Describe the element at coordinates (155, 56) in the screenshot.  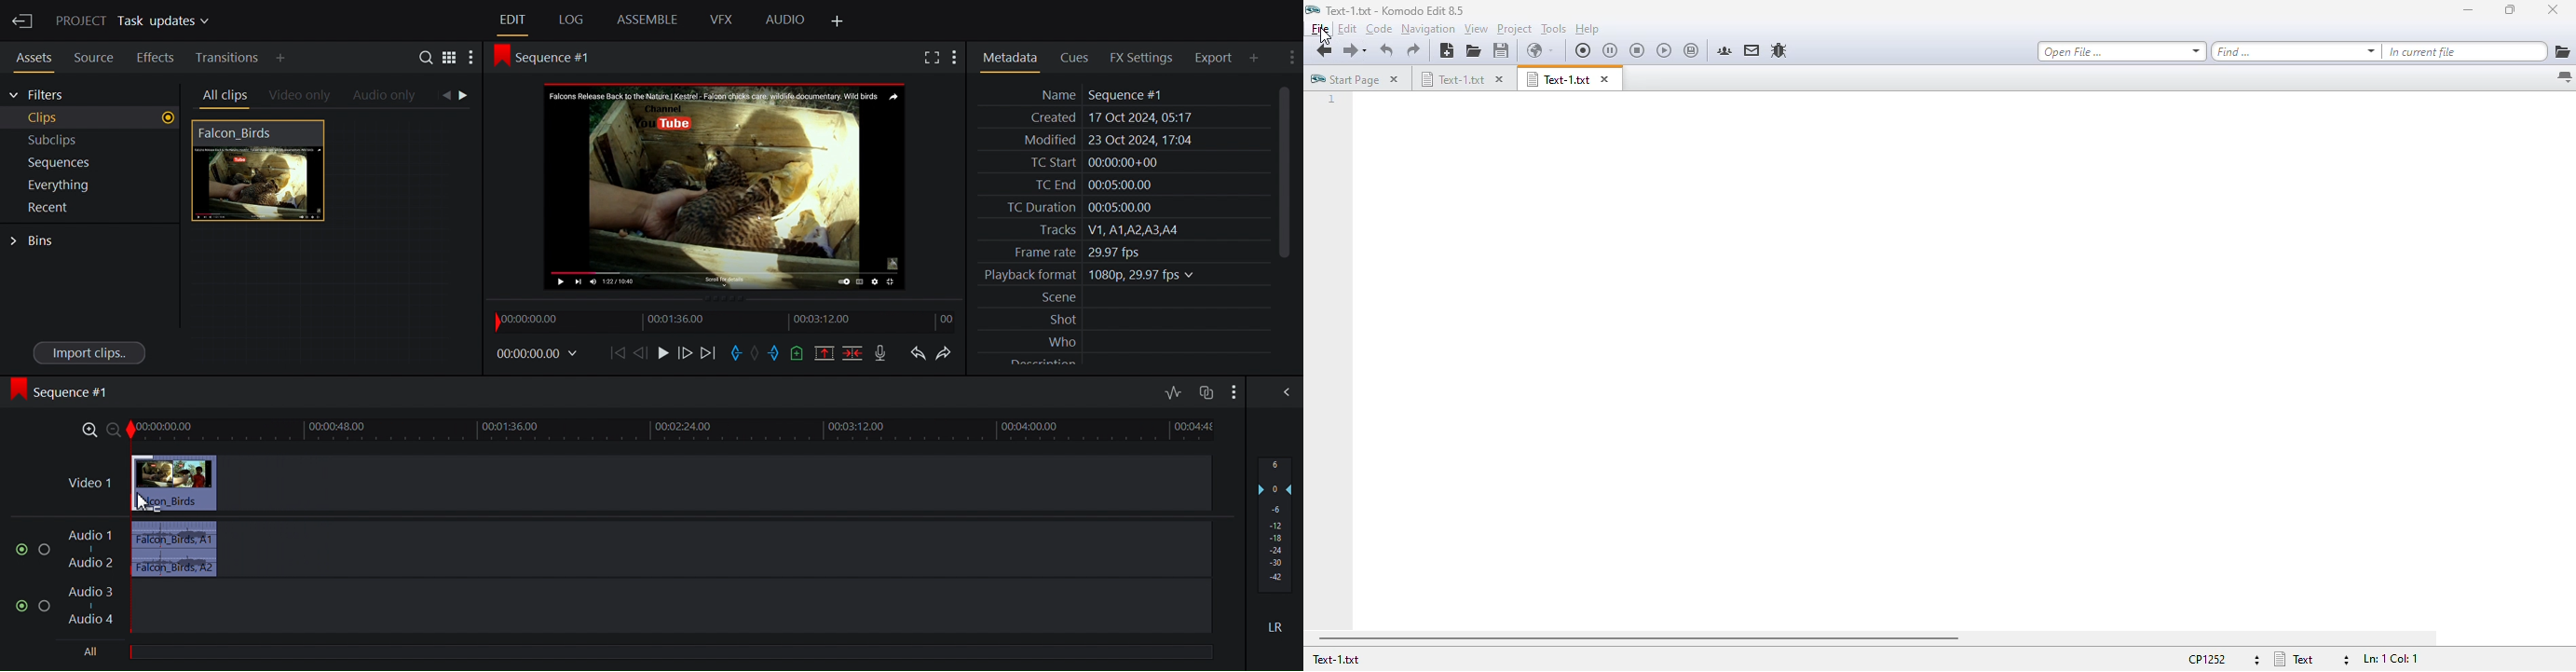
I see `Effects` at that location.